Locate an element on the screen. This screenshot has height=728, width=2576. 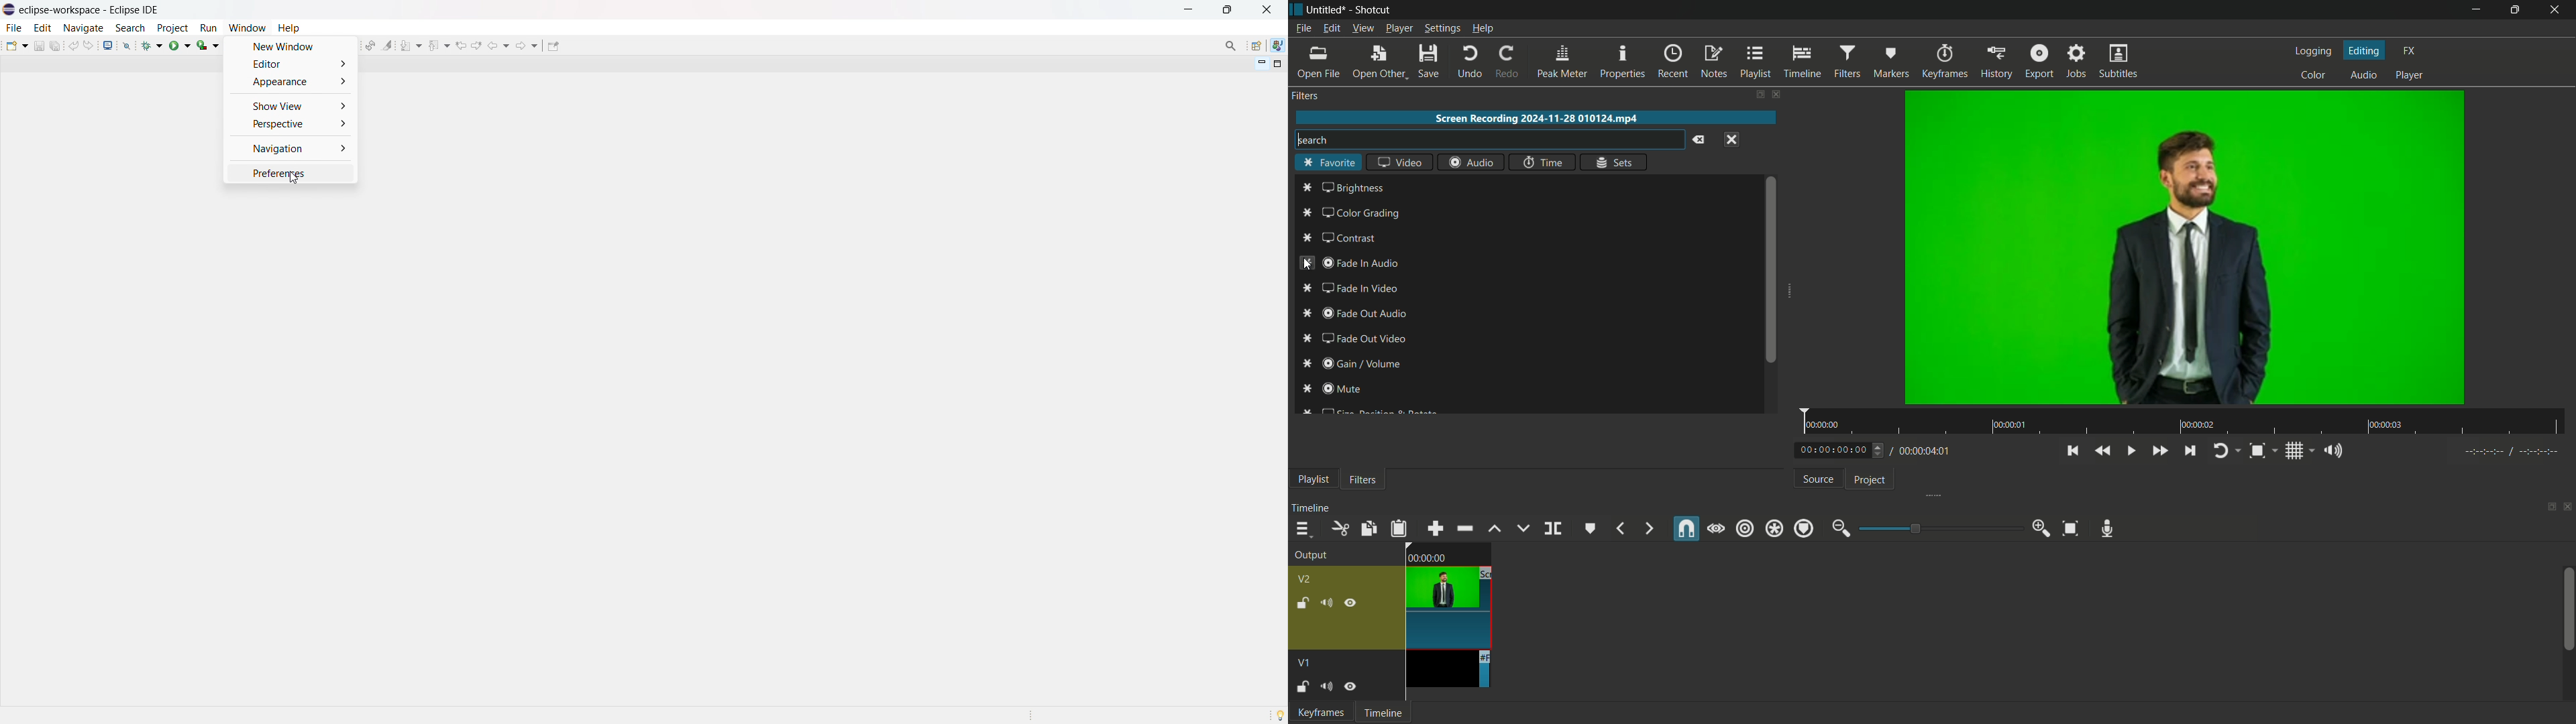
imported video is located at coordinates (2184, 248).